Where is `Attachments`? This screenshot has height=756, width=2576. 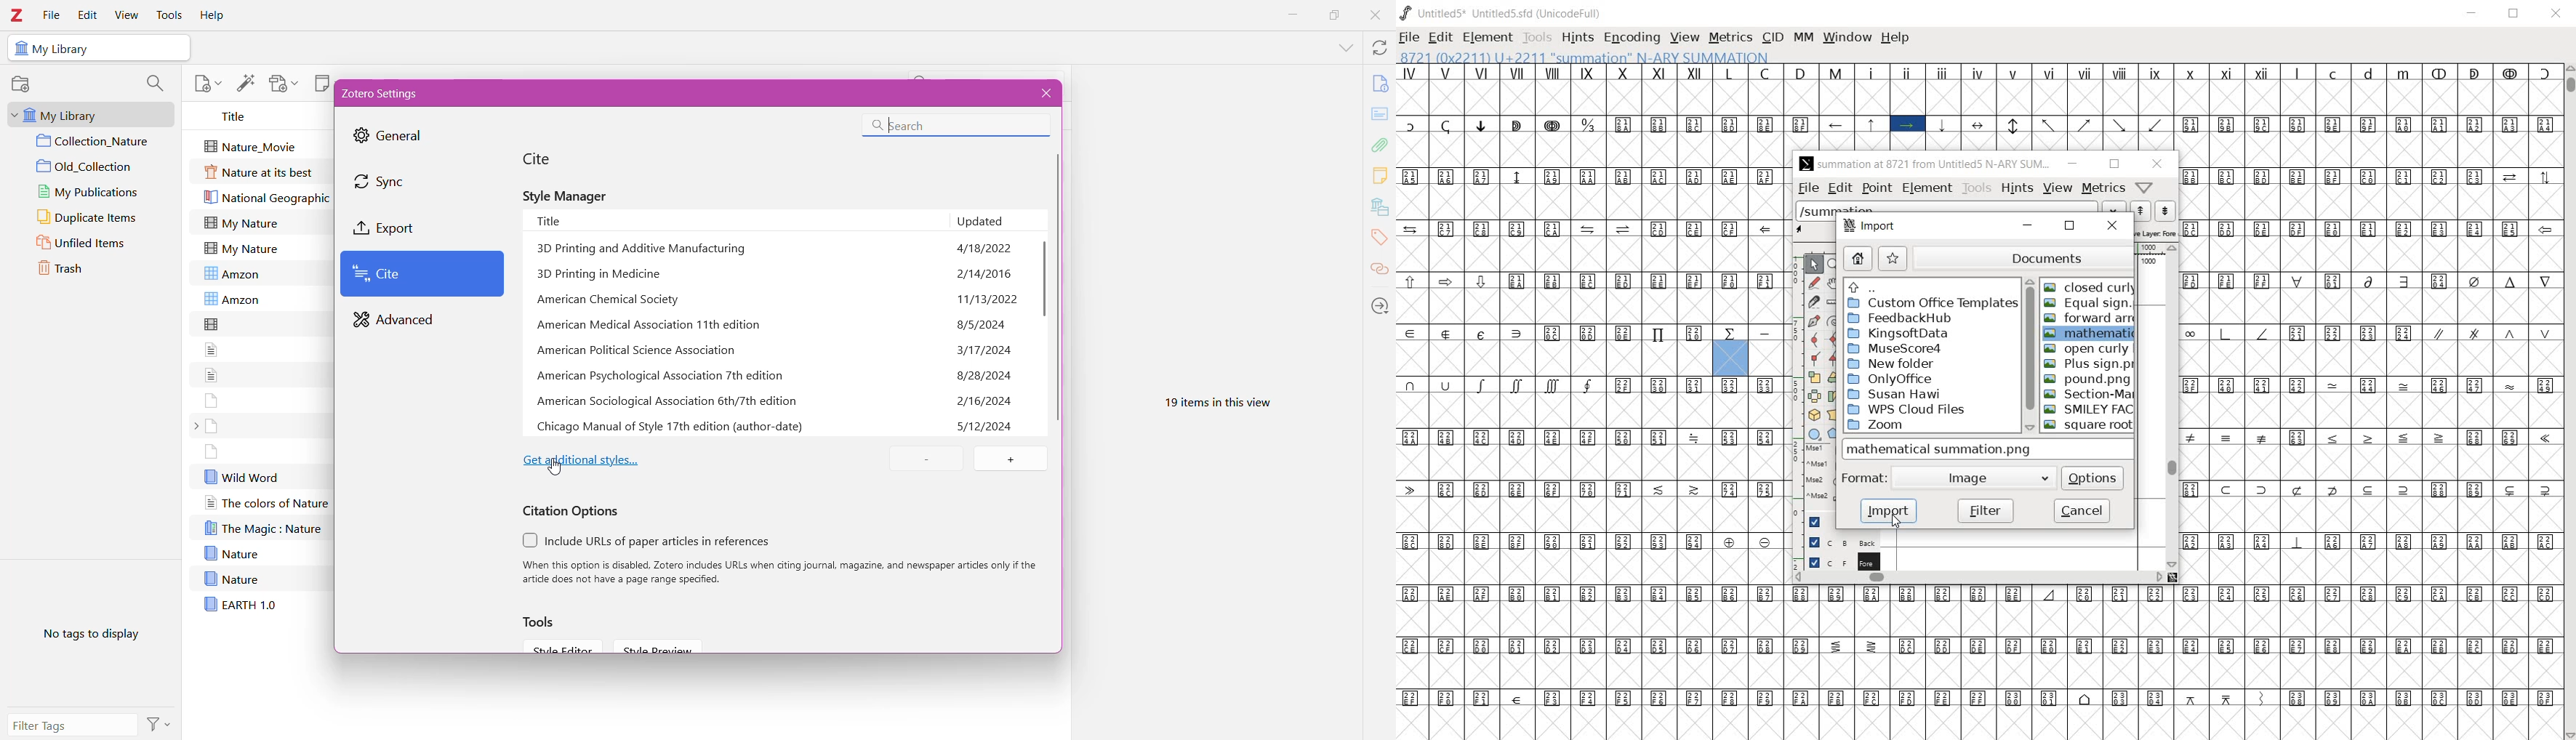 Attachments is located at coordinates (1381, 144).